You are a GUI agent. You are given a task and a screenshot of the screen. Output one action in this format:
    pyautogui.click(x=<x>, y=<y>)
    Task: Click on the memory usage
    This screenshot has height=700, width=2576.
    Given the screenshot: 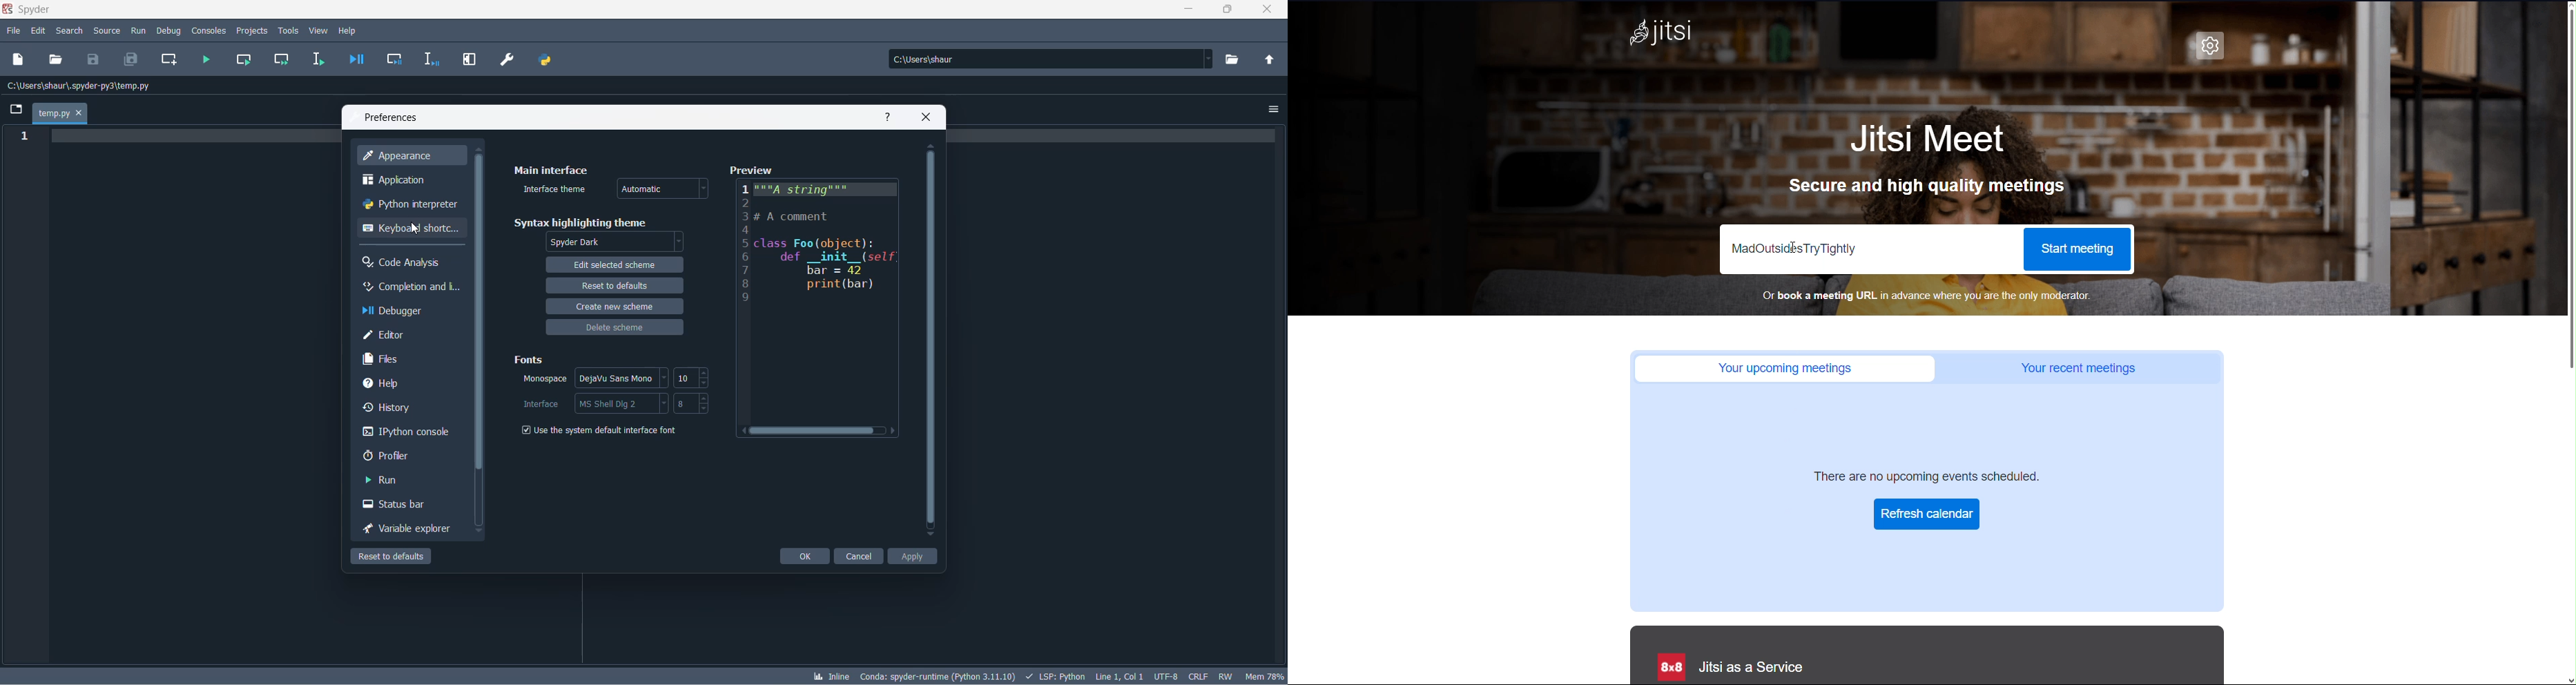 What is the action you would take?
    pyautogui.click(x=1266, y=676)
    